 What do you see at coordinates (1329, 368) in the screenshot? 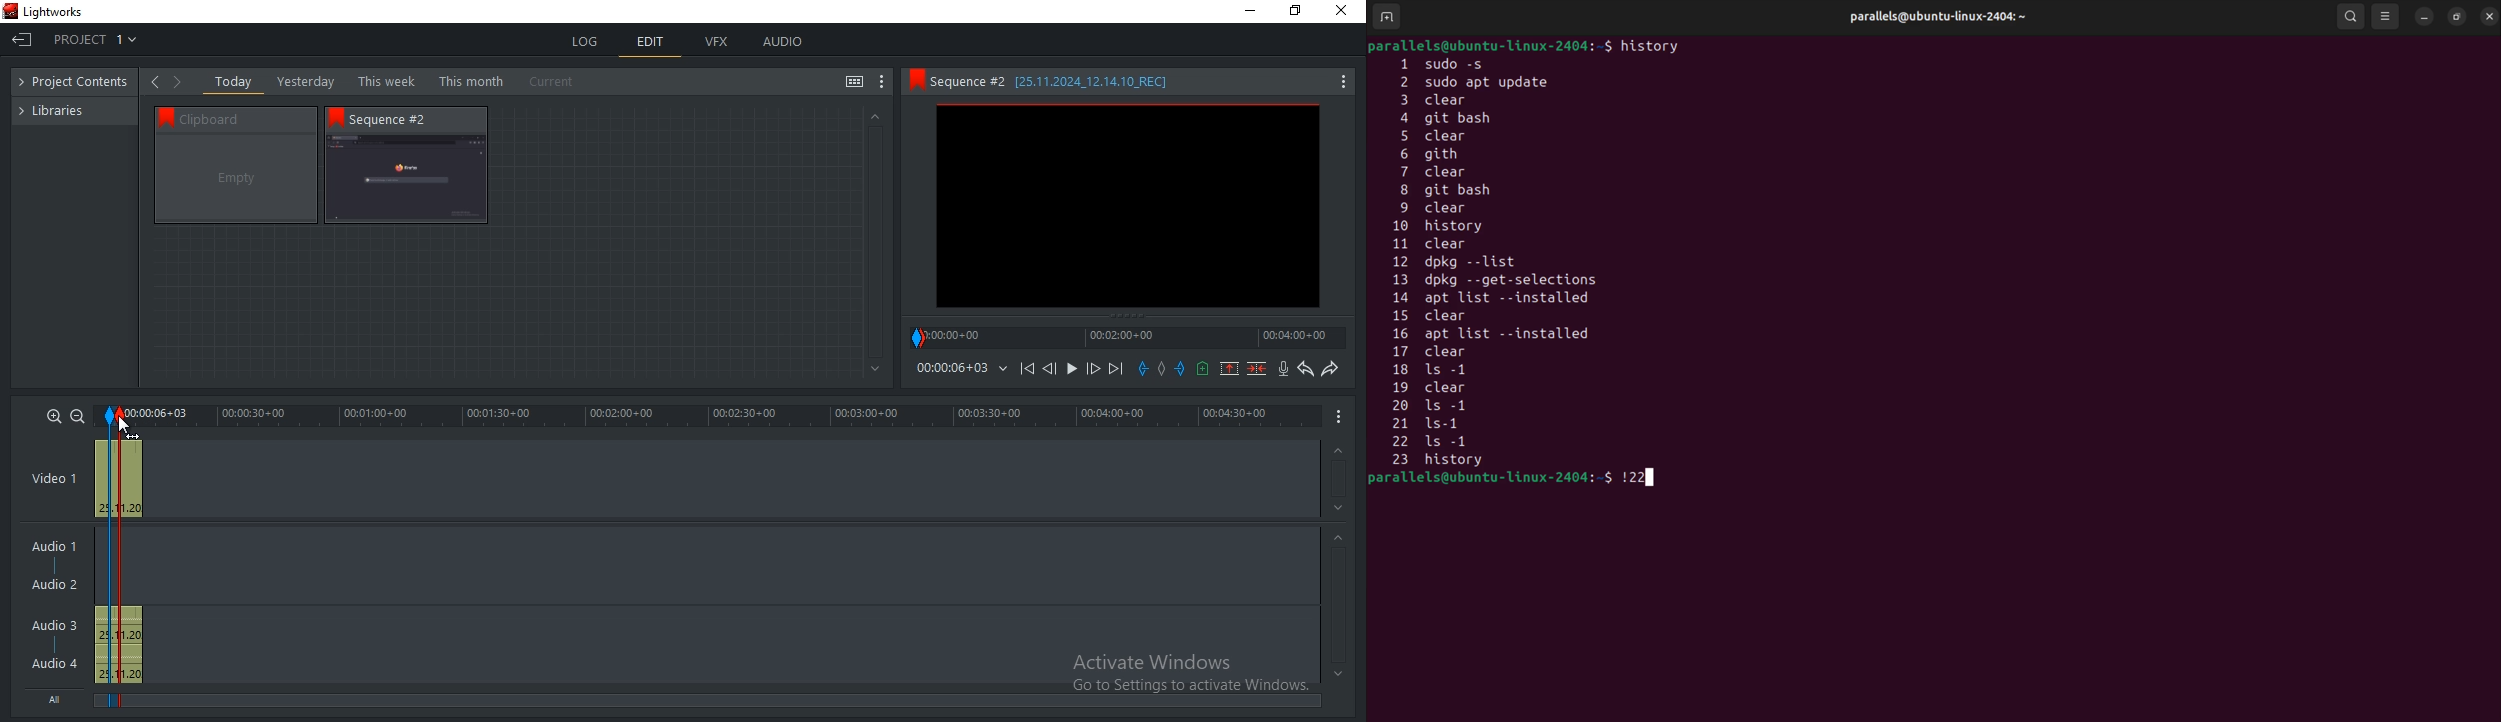
I see `redo` at bounding box center [1329, 368].